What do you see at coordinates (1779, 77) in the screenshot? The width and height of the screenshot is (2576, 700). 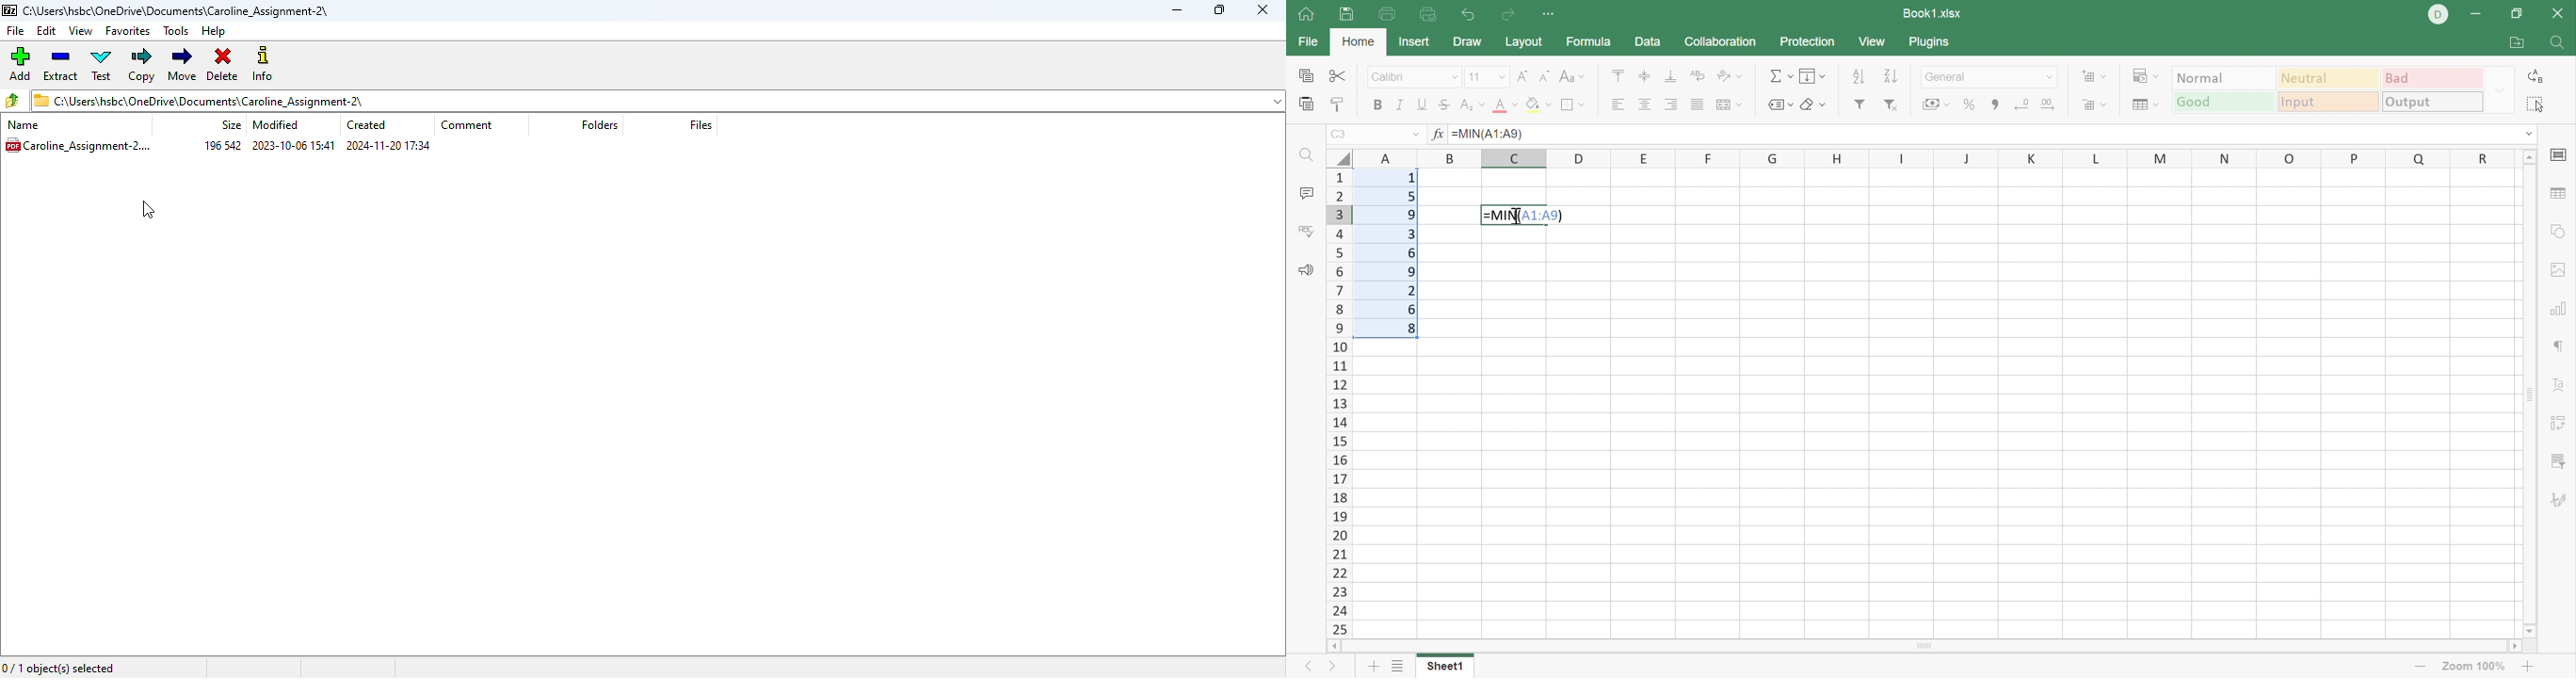 I see `Summation` at bounding box center [1779, 77].